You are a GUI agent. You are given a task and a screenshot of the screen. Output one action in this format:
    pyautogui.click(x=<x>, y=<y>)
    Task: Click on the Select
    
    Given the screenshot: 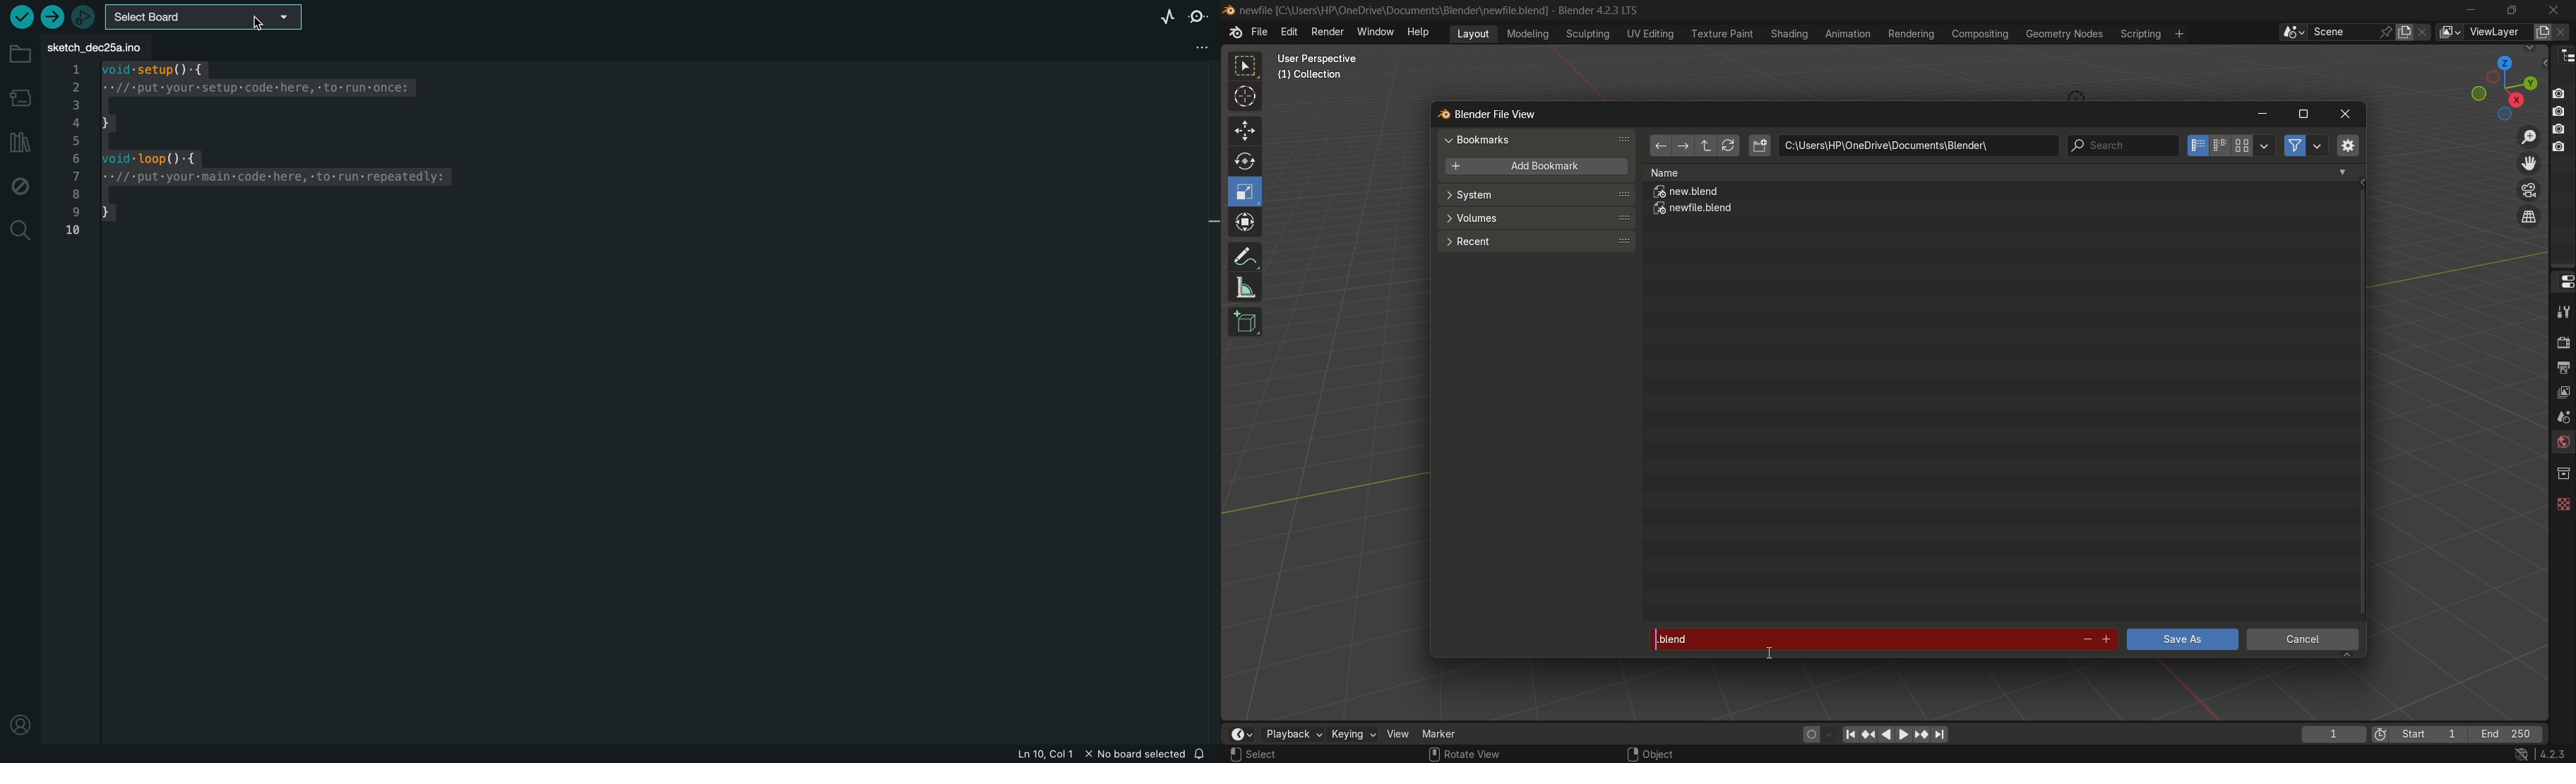 What is the action you would take?
    pyautogui.click(x=1279, y=755)
    